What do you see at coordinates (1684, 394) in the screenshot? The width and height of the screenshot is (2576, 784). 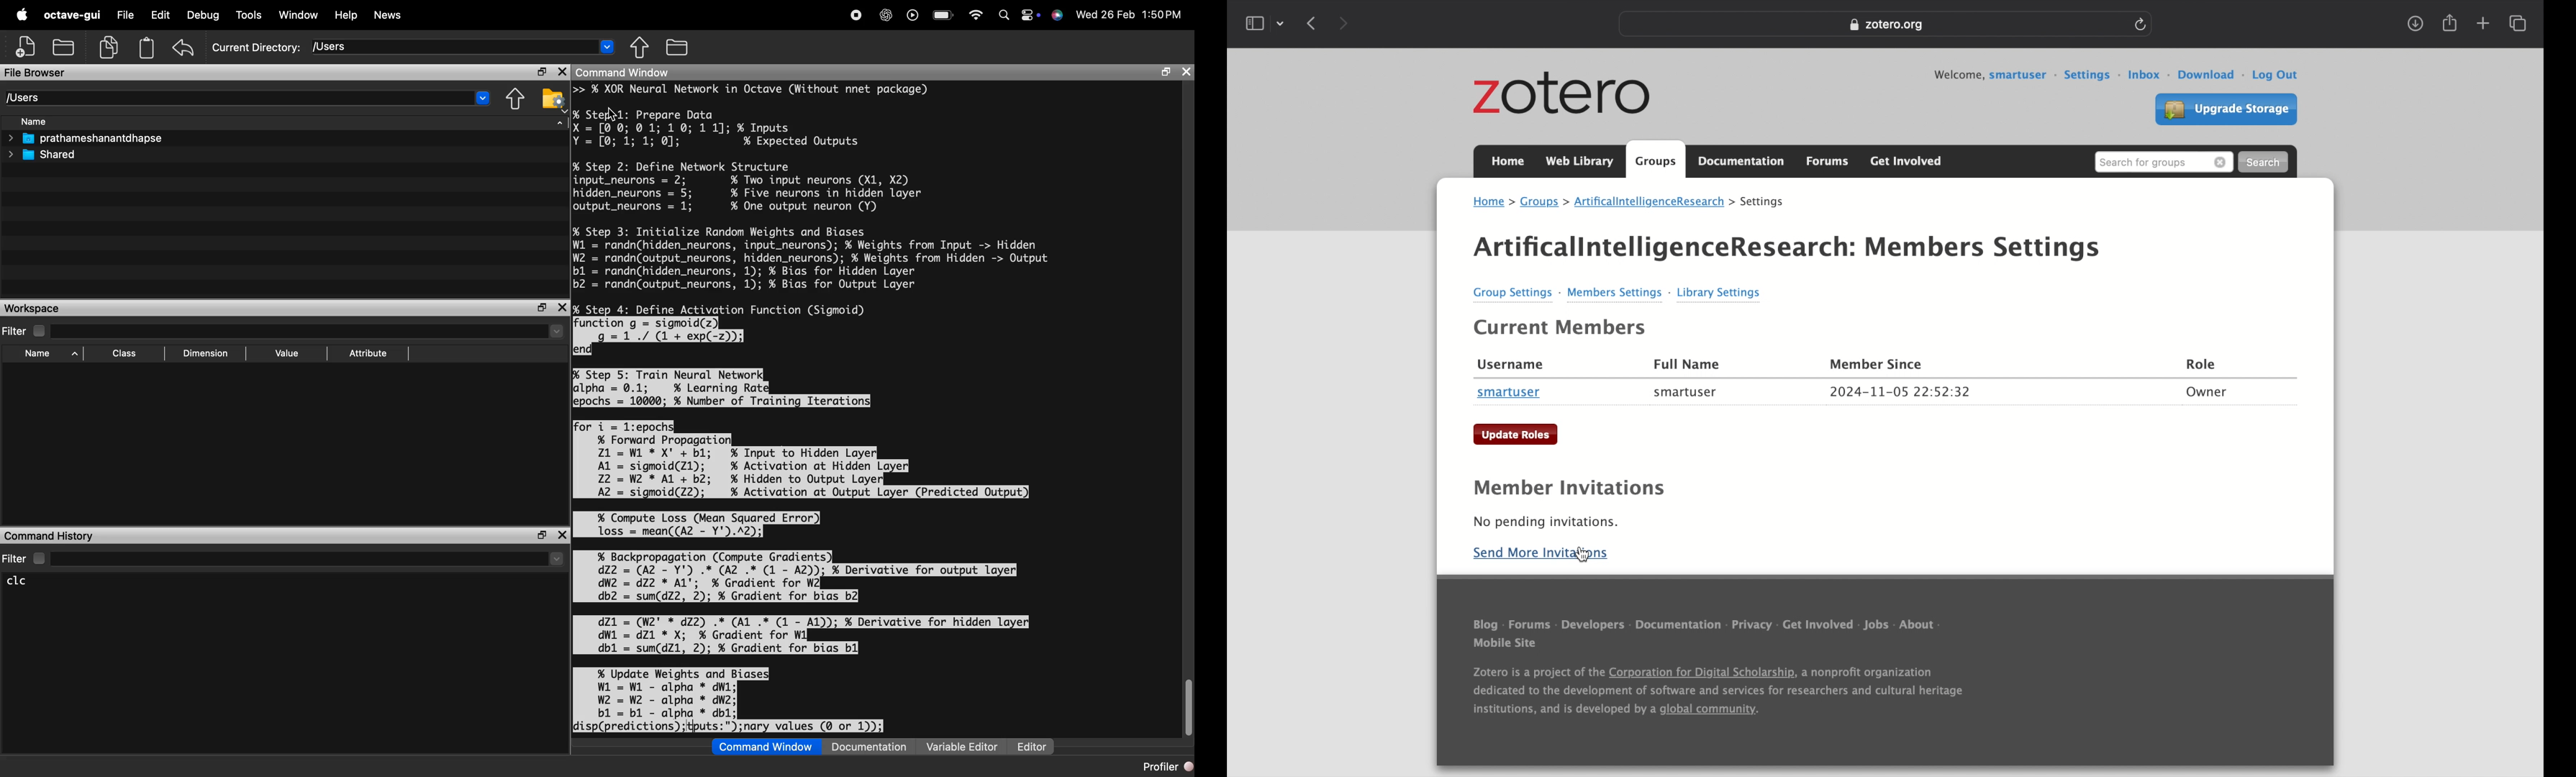 I see `smartuser` at bounding box center [1684, 394].